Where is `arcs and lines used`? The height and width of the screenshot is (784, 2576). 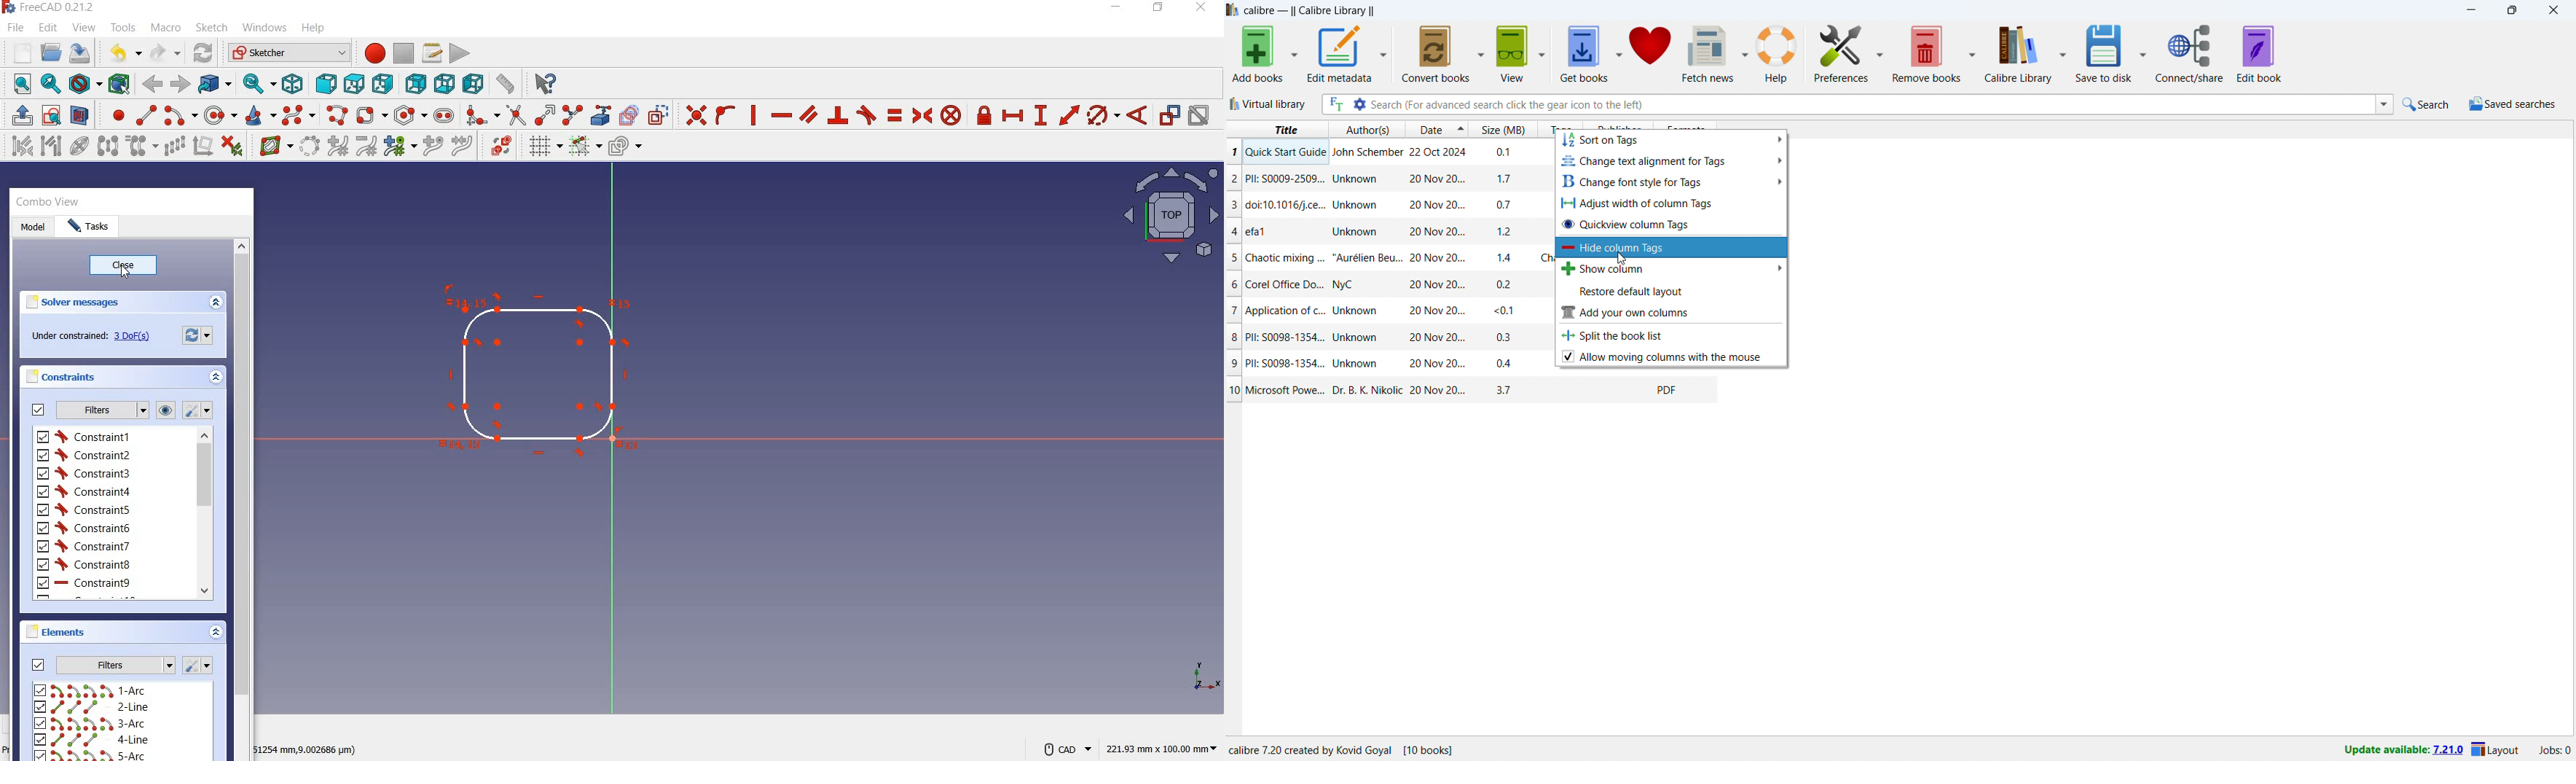
arcs and lines used is located at coordinates (102, 722).